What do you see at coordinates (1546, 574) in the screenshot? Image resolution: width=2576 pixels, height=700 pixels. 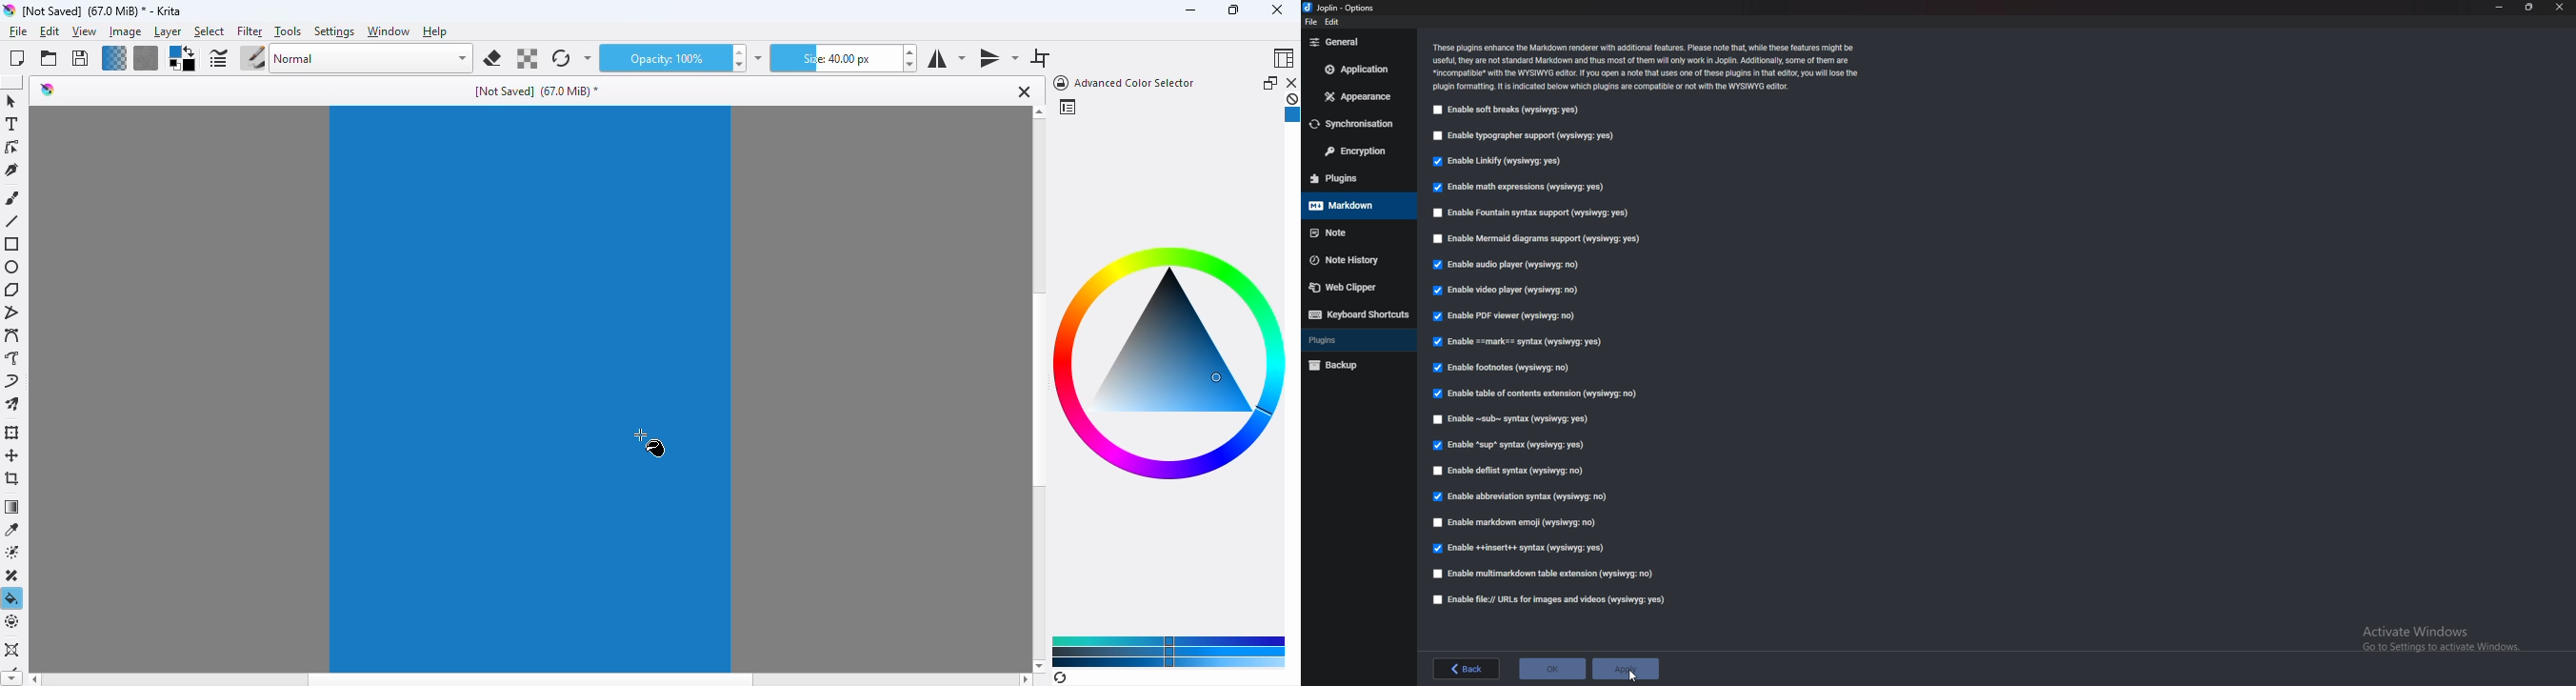 I see `enable multimarkdown table extension` at bounding box center [1546, 574].